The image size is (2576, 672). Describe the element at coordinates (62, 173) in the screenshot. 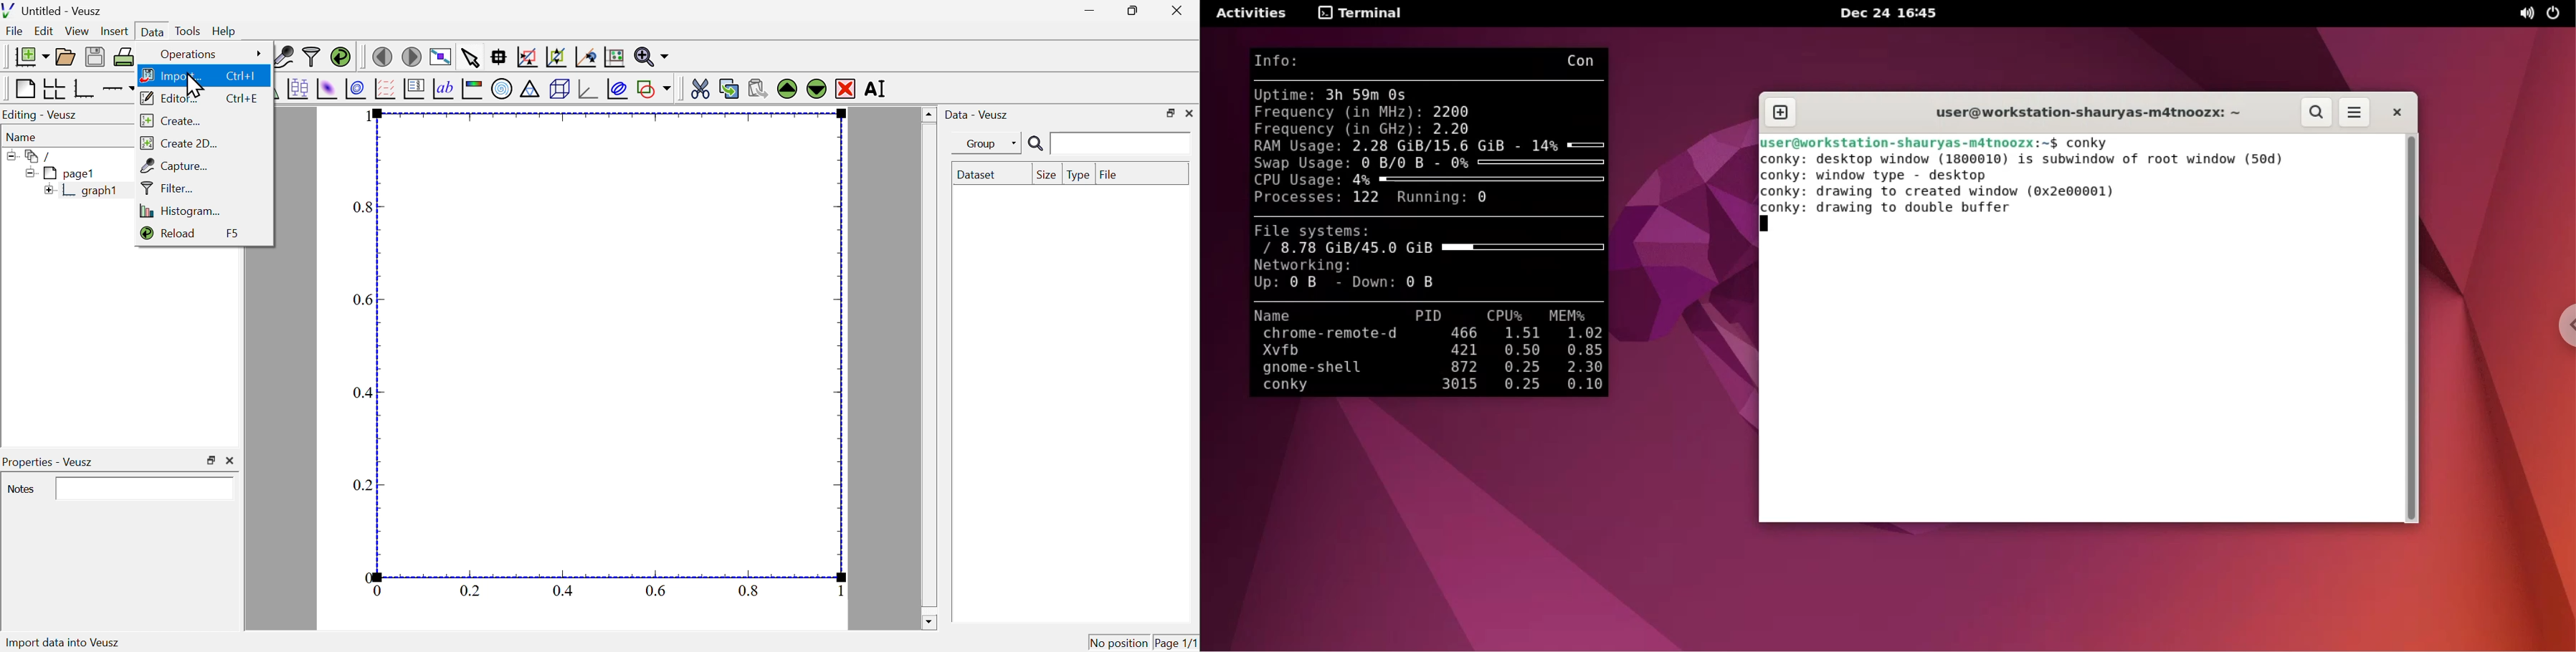

I see `page1` at that location.